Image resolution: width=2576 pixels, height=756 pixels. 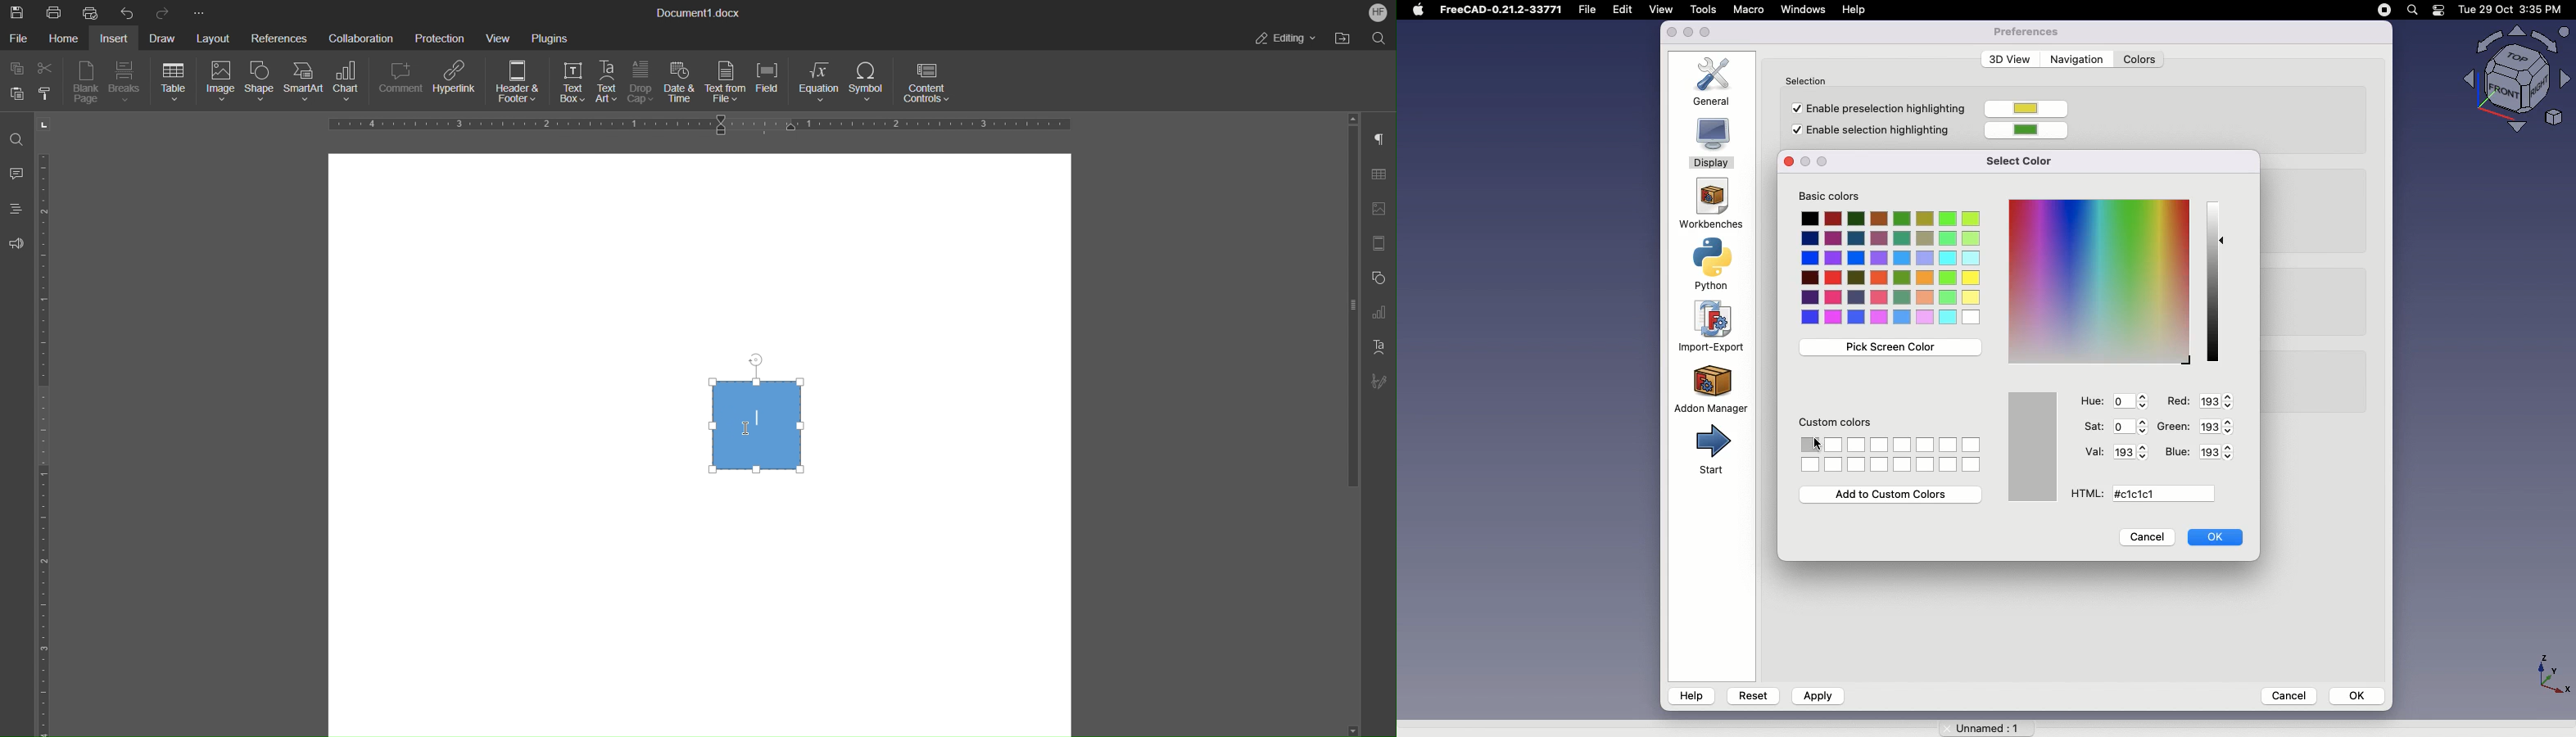 I want to click on windows, so click(x=1804, y=10).